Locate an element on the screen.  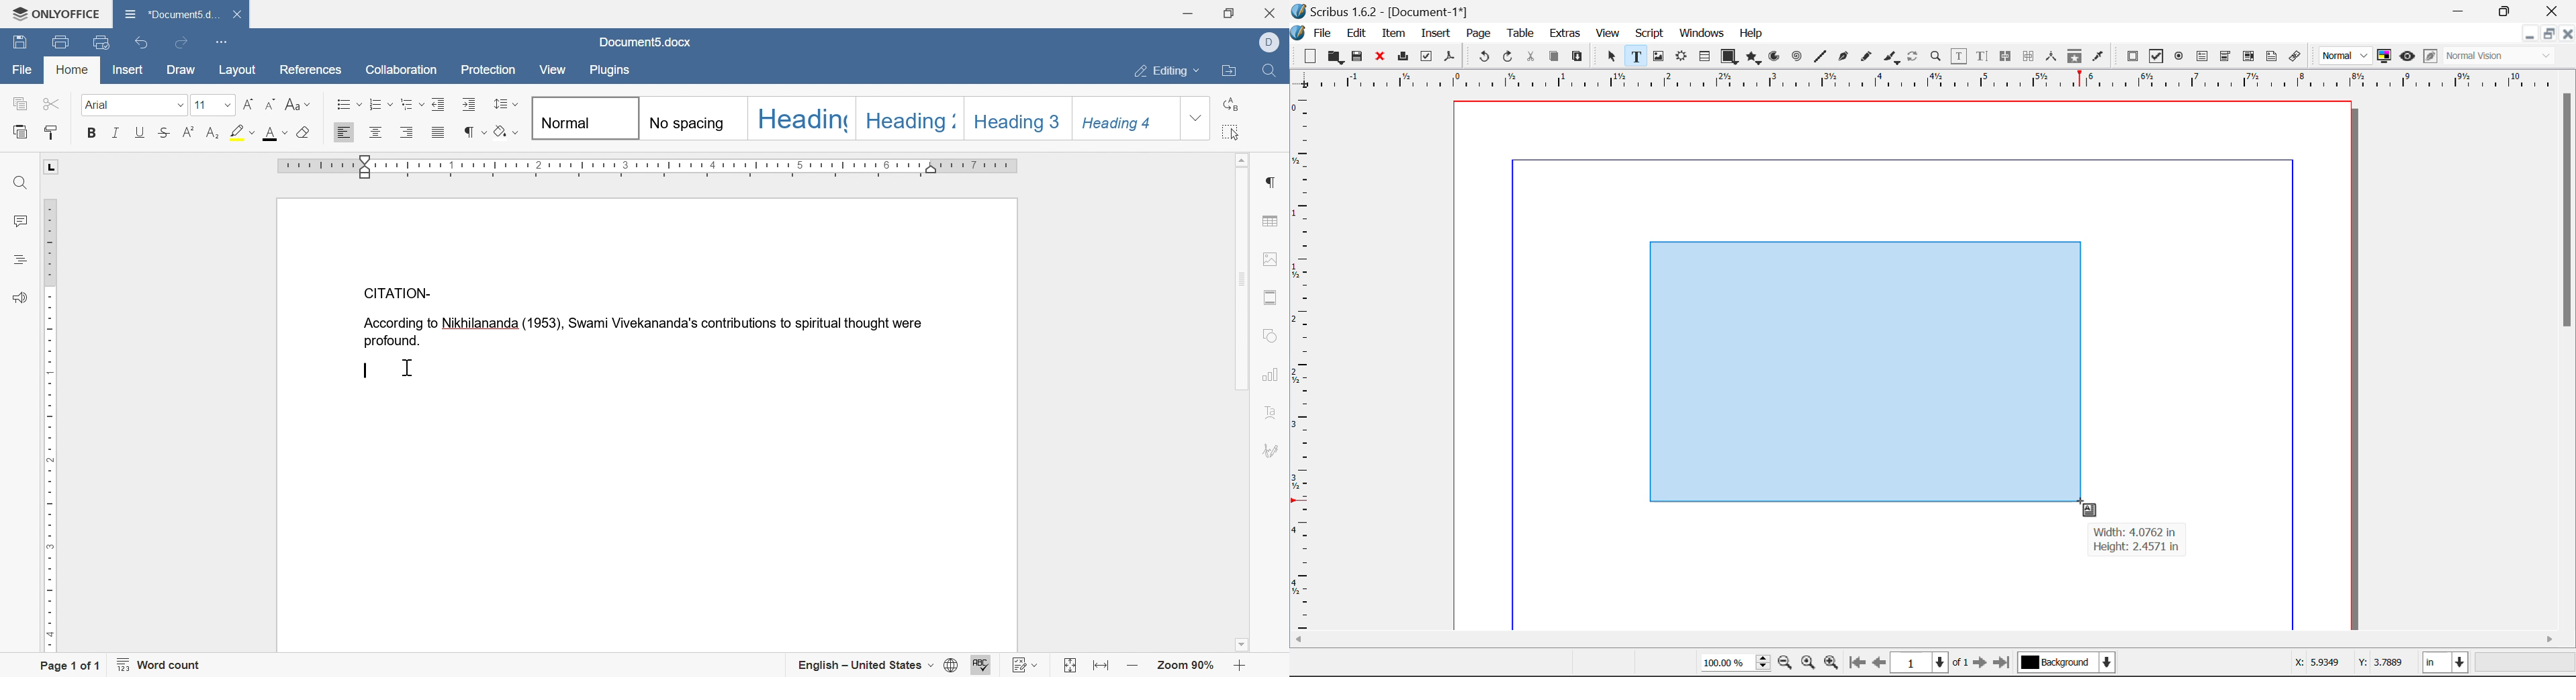
Windows is located at coordinates (1701, 34).